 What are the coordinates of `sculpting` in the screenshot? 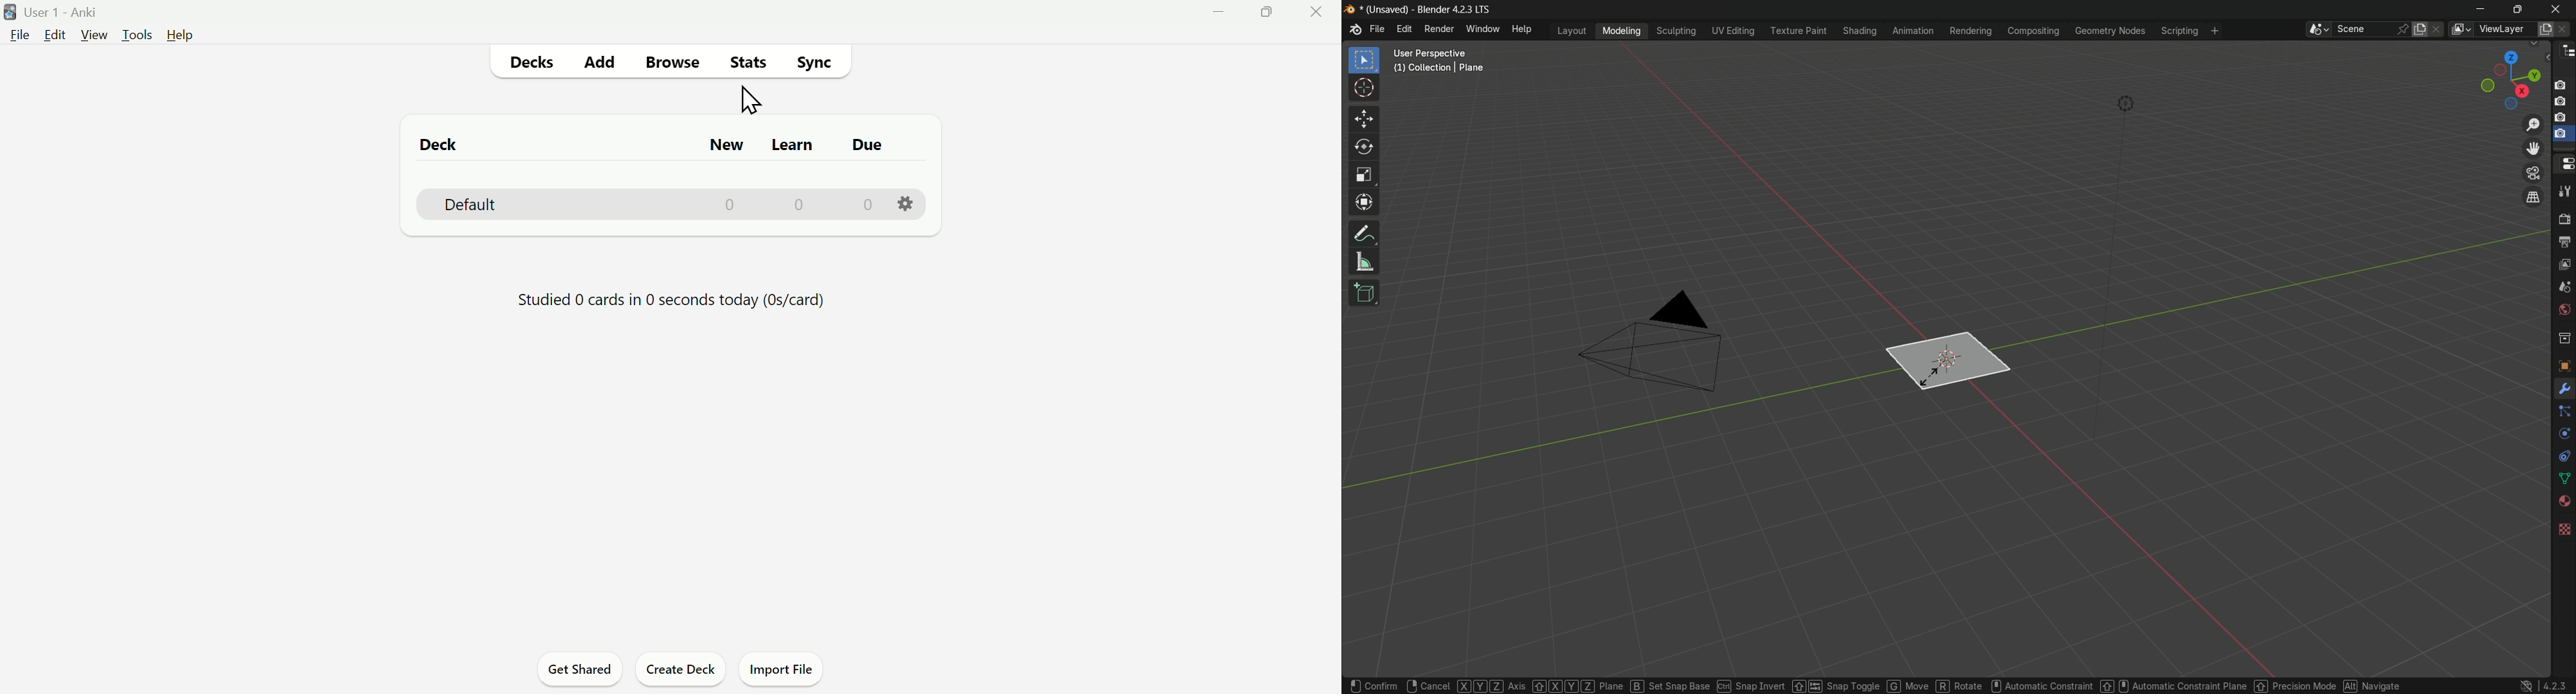 It's located at (1676, 31).